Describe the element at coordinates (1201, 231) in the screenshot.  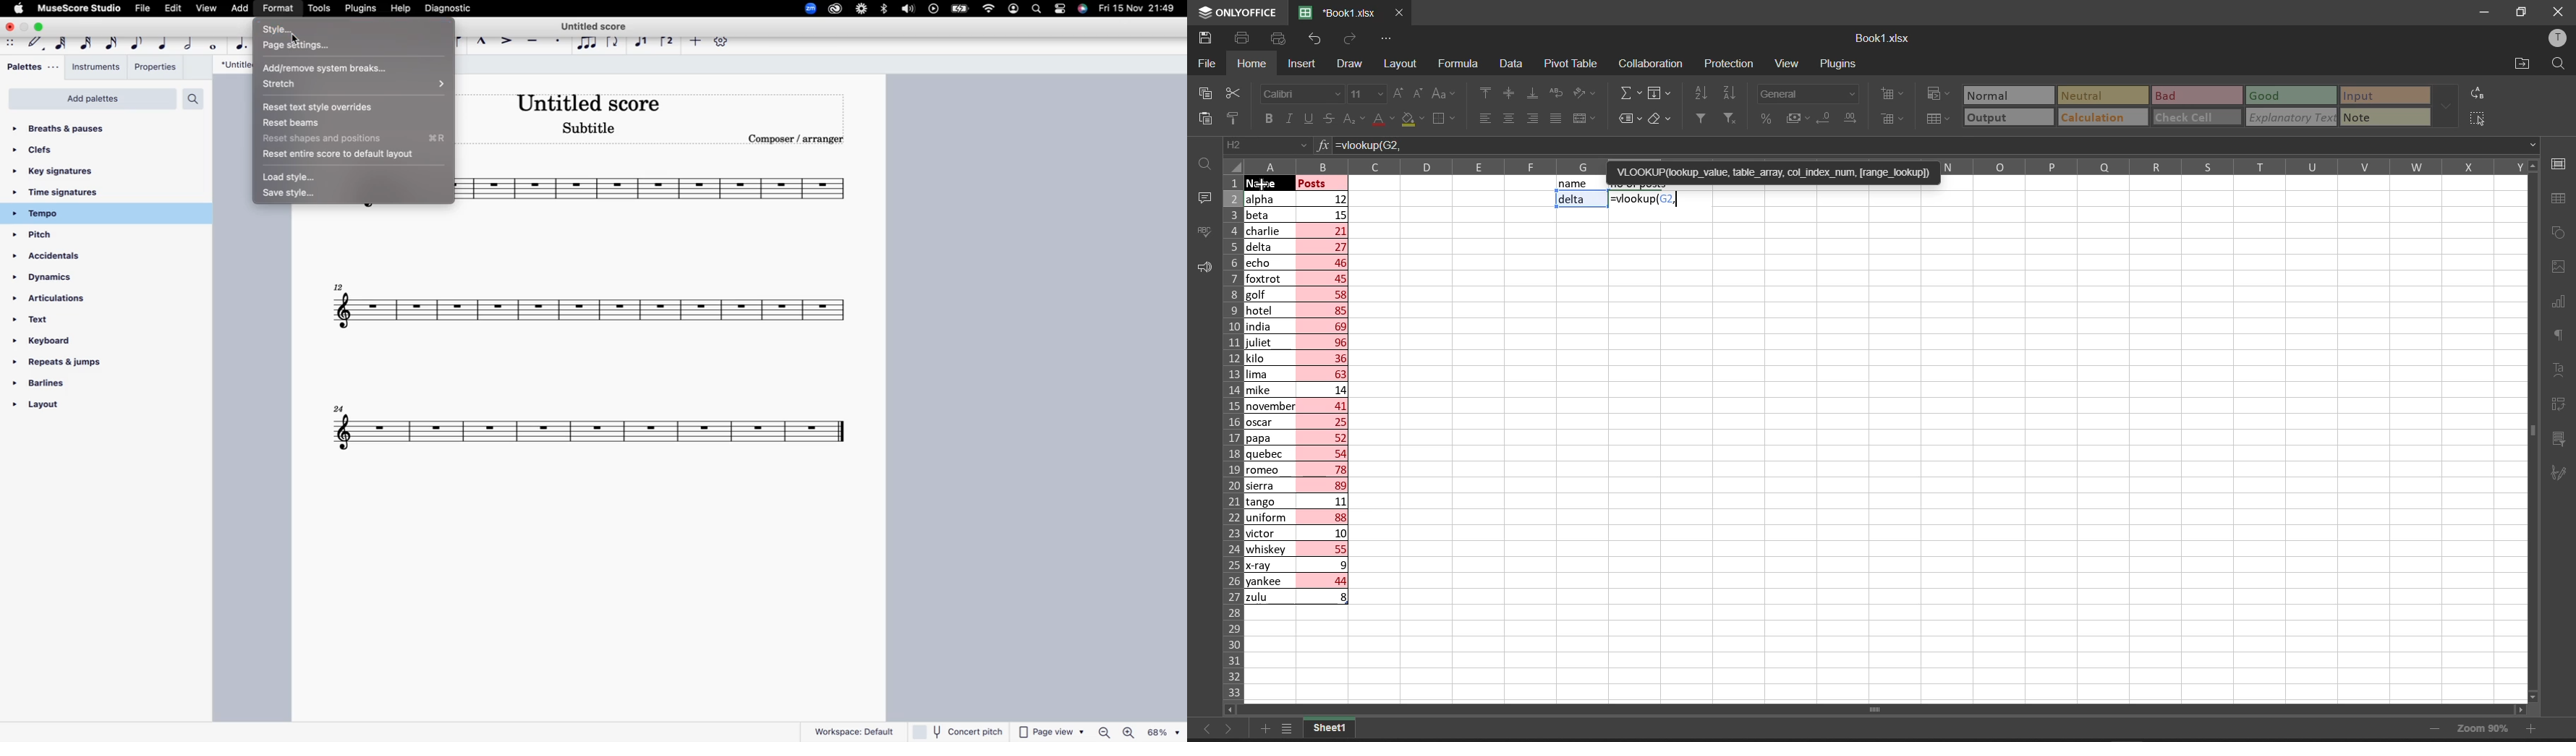
I see `spell checking` at that location.